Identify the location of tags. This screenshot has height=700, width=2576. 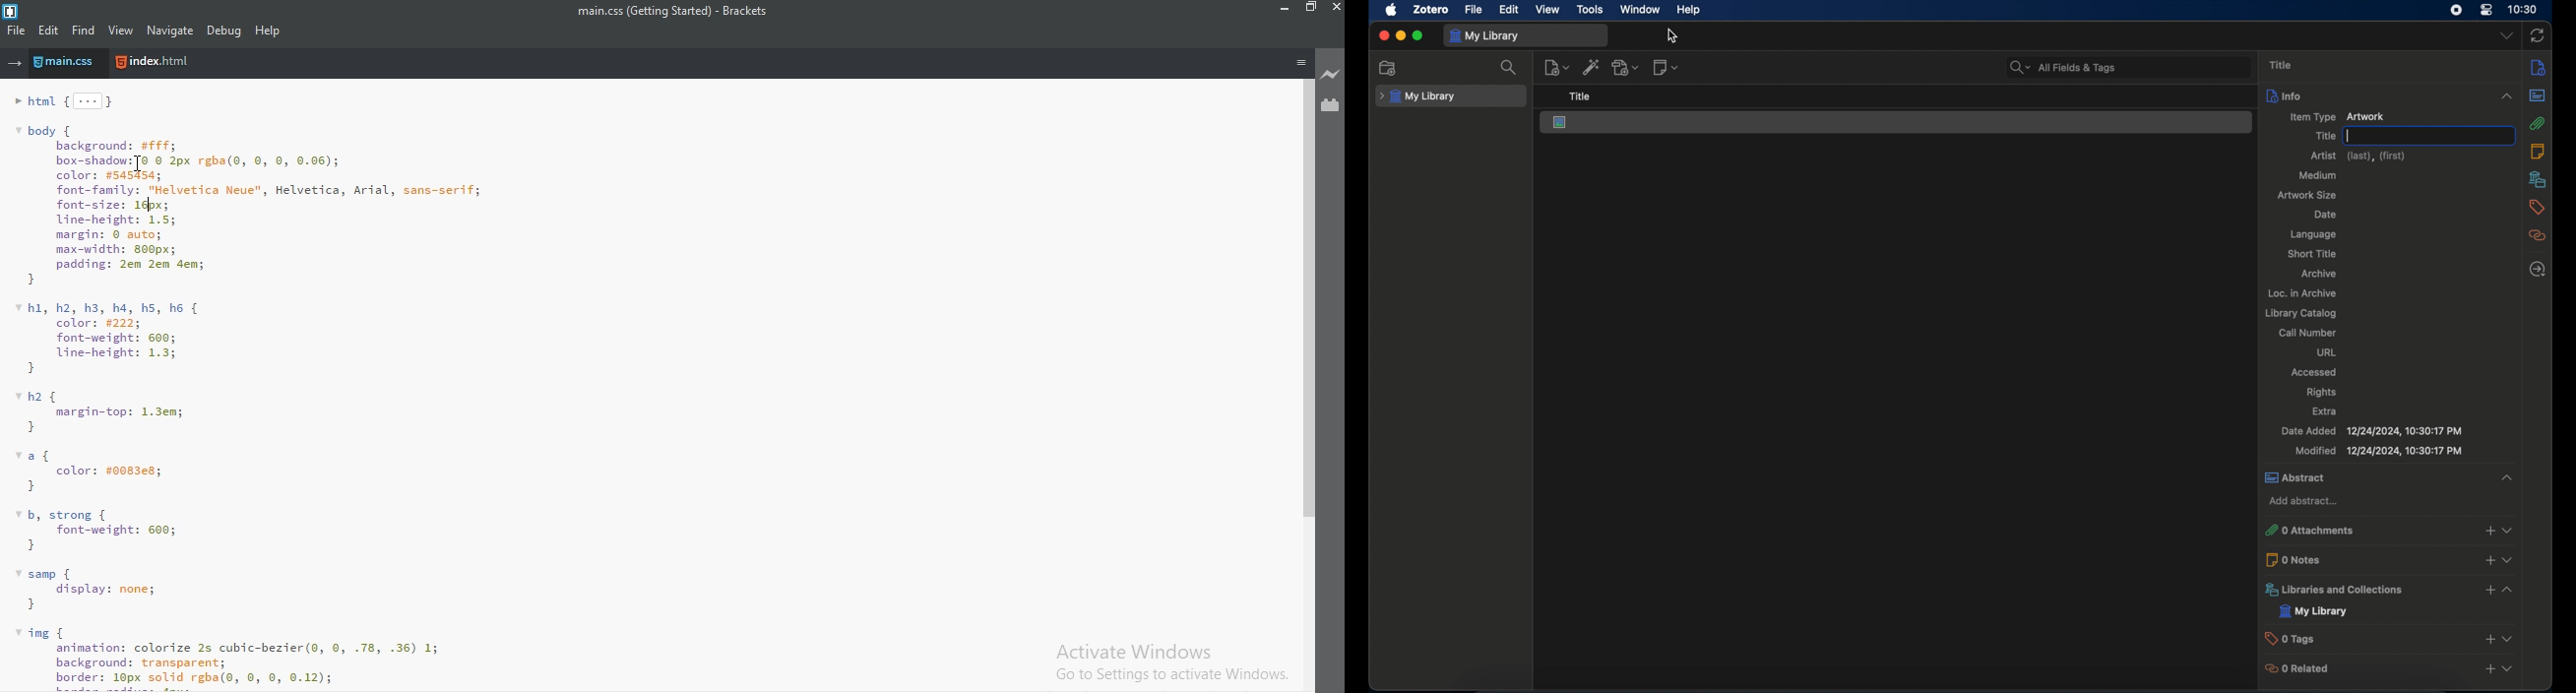
(2535, 207).